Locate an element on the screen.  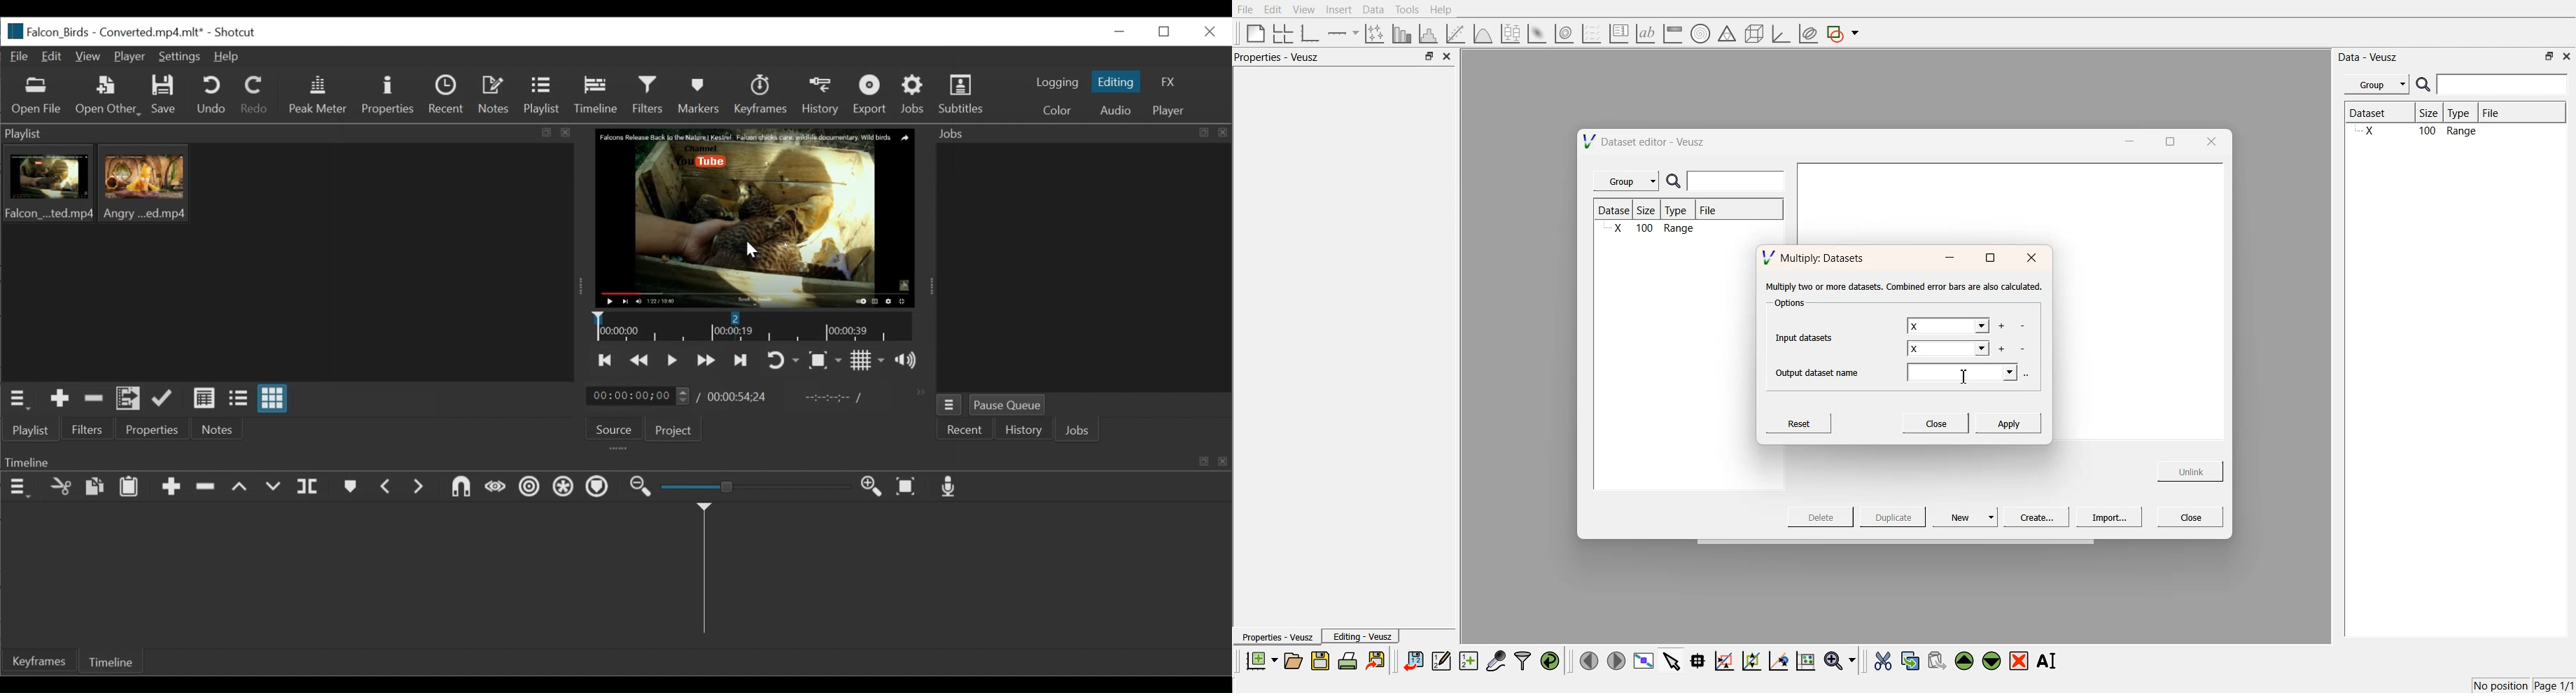
Project is located at coordinates (676, 430).